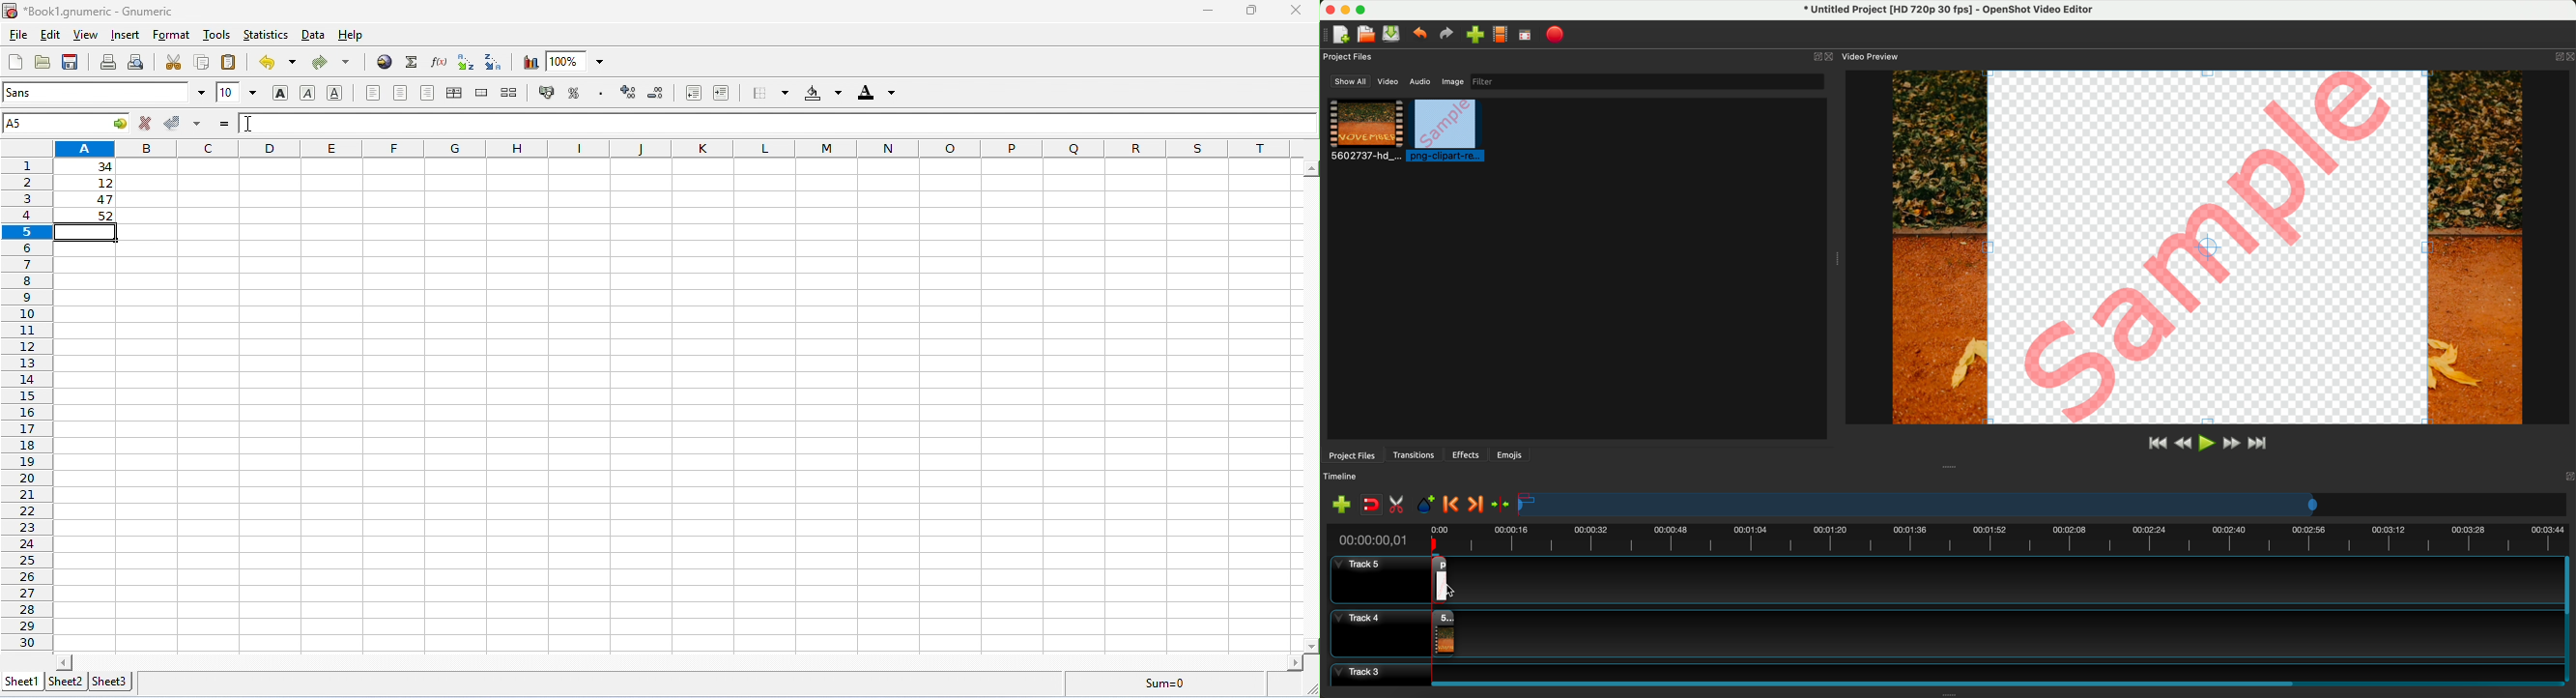 This screenshot has width=2576, height=700. I want to click on statistics, so click(265, 35).